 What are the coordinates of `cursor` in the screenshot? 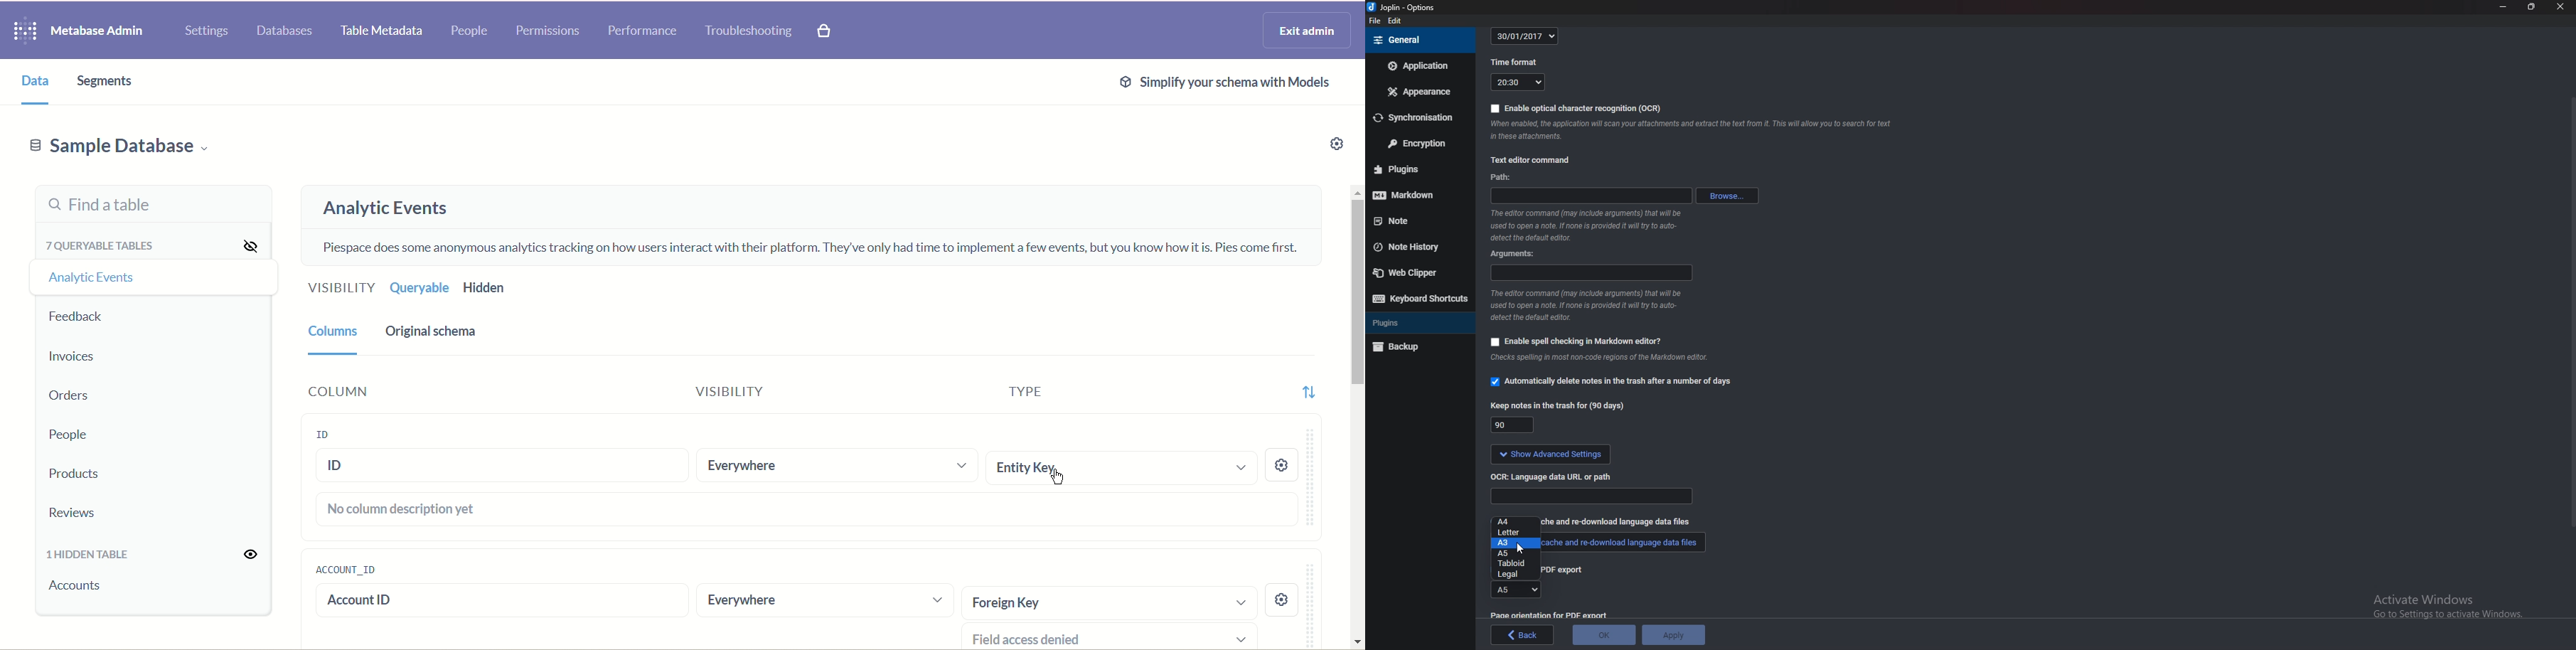 It's located at (1059, 478).